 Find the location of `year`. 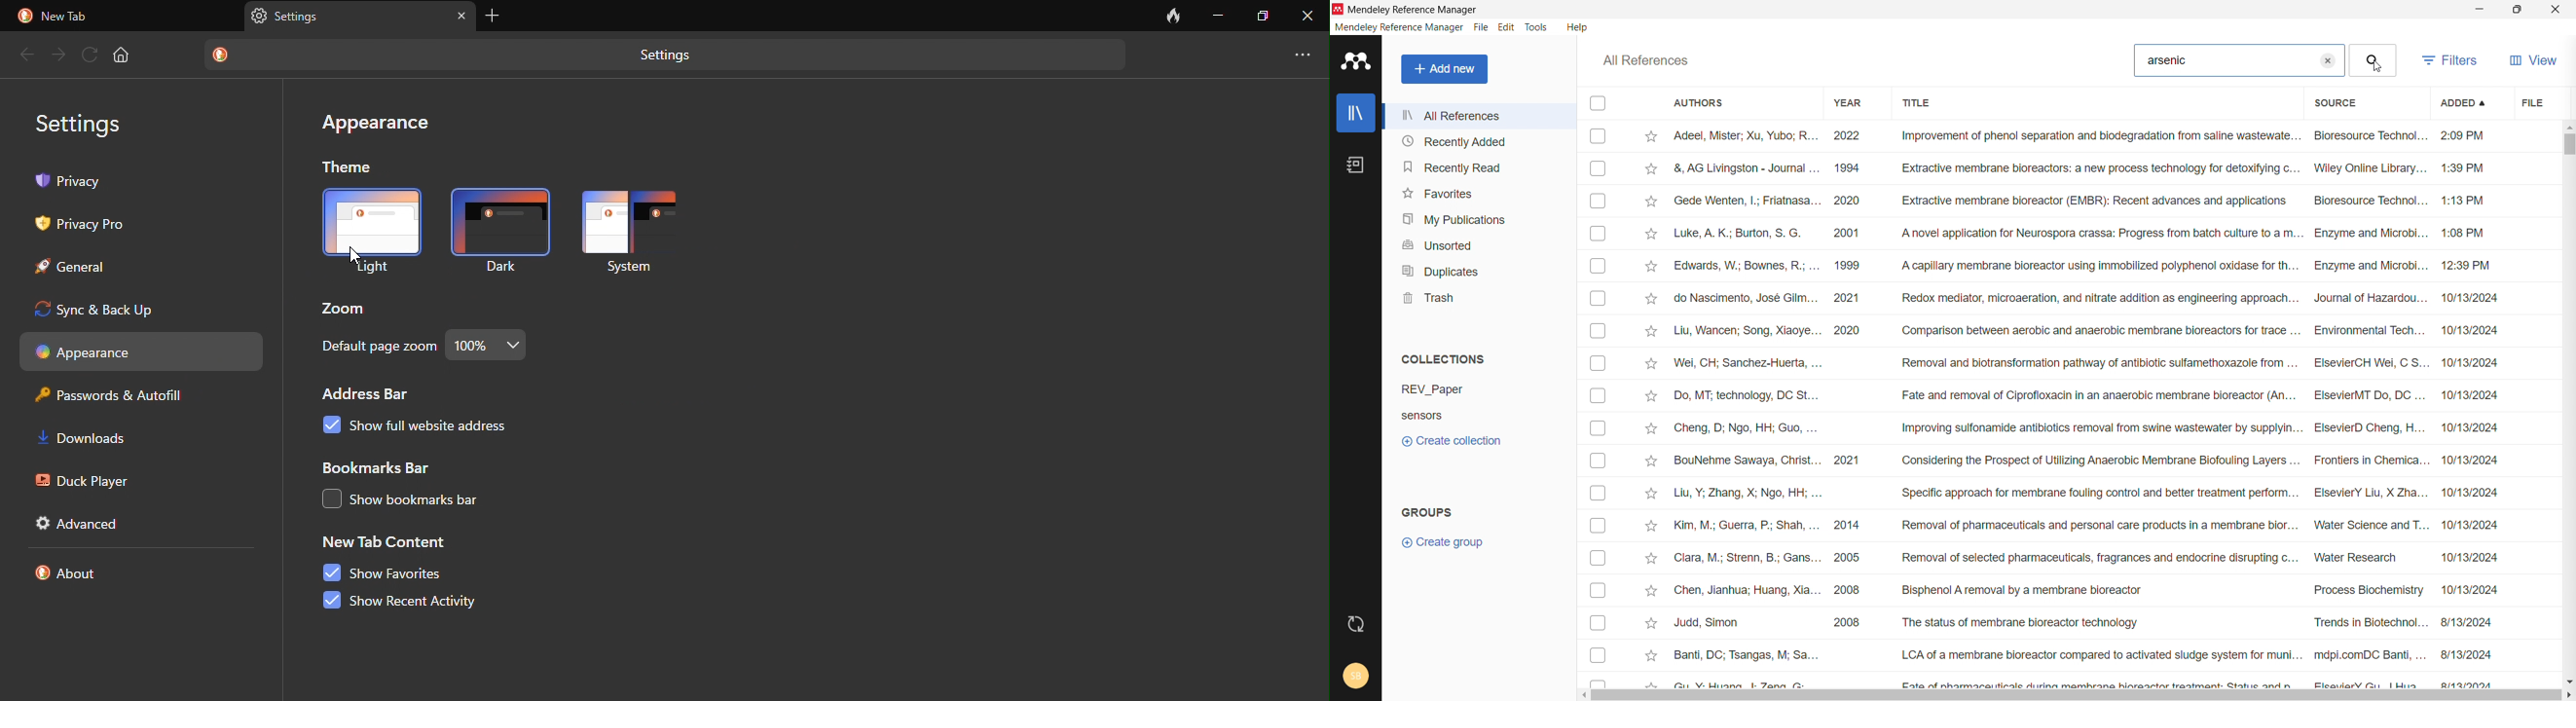

year is located at coordinates (1850, 103).